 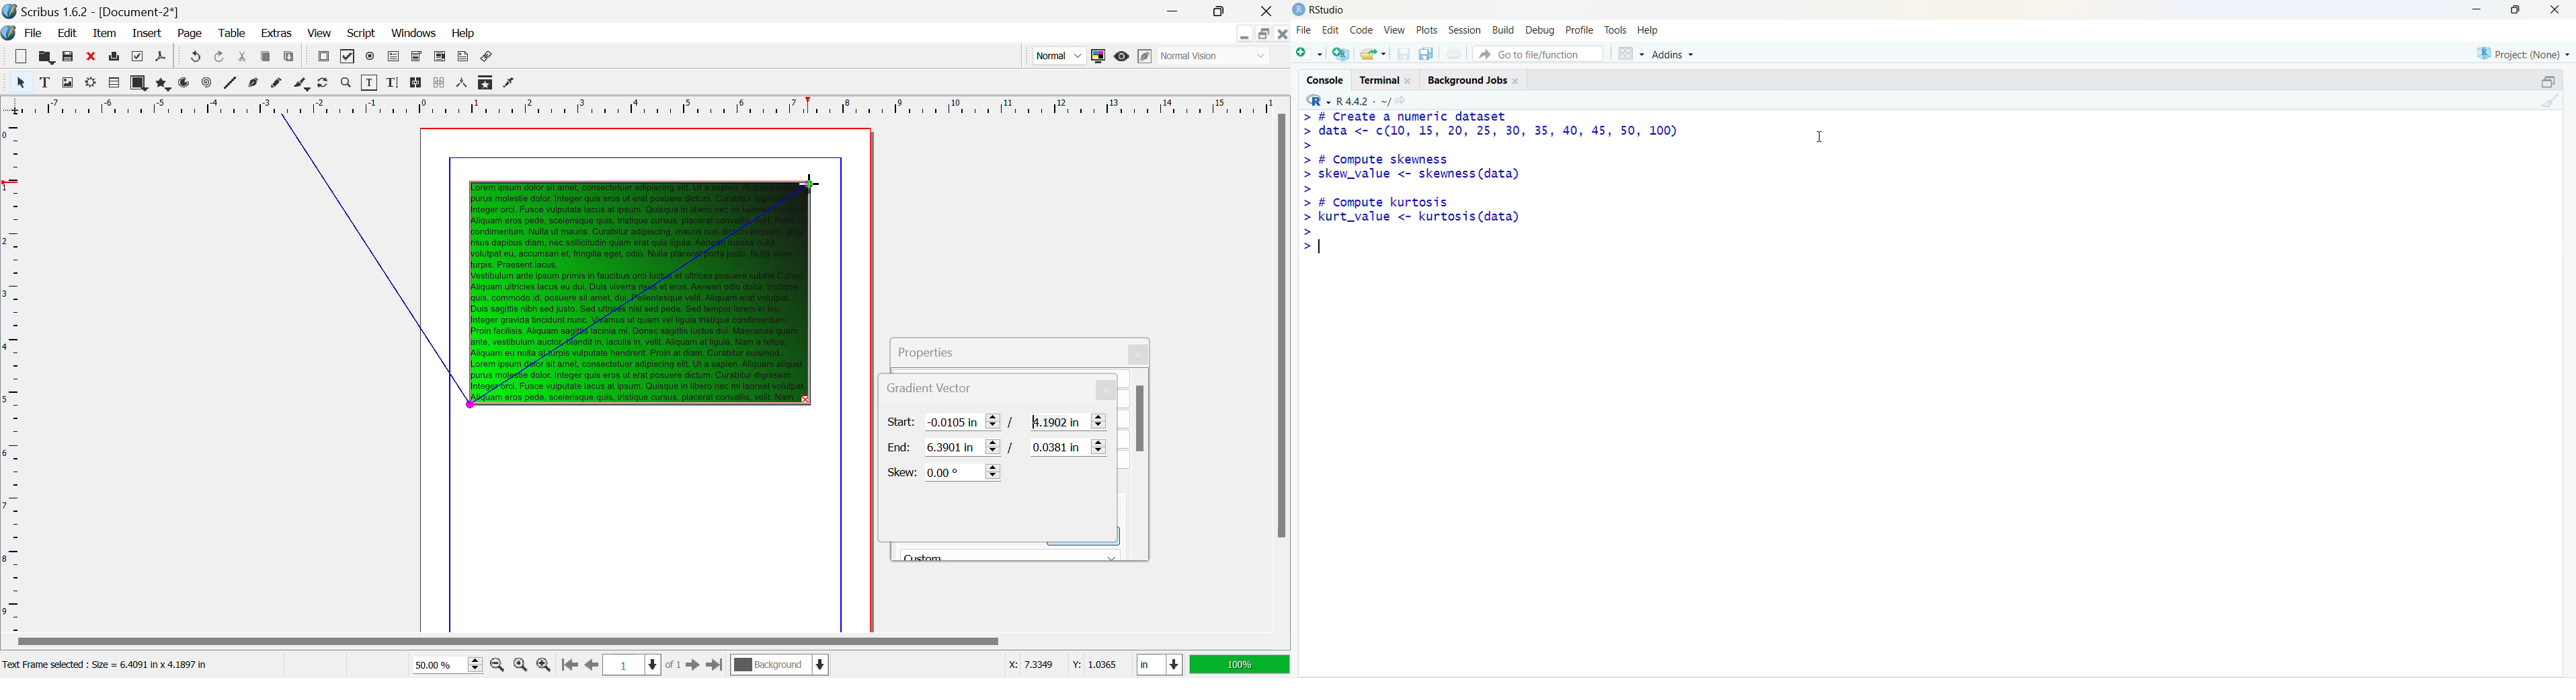 What do you see at coordinates (1476, 80) in the screenshot?
I see `Background Jobs` at bounding box center [1476, 80].